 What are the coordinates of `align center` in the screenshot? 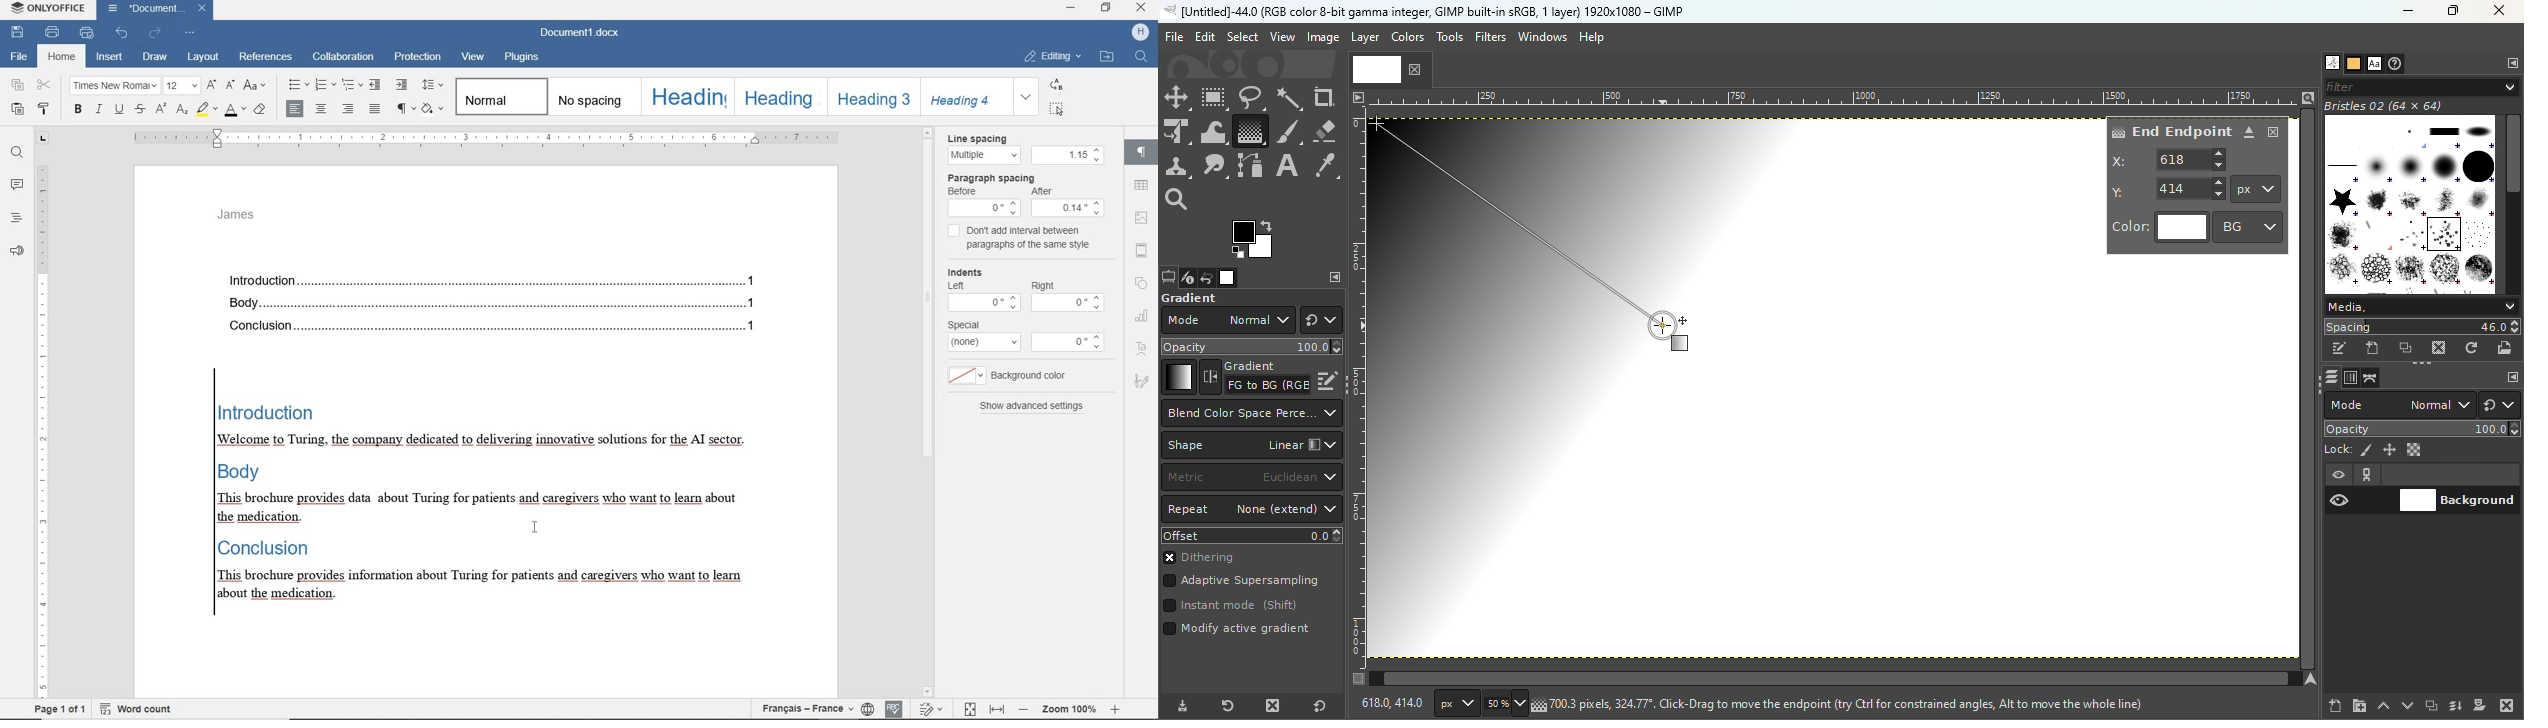 It's located at (323, 108).